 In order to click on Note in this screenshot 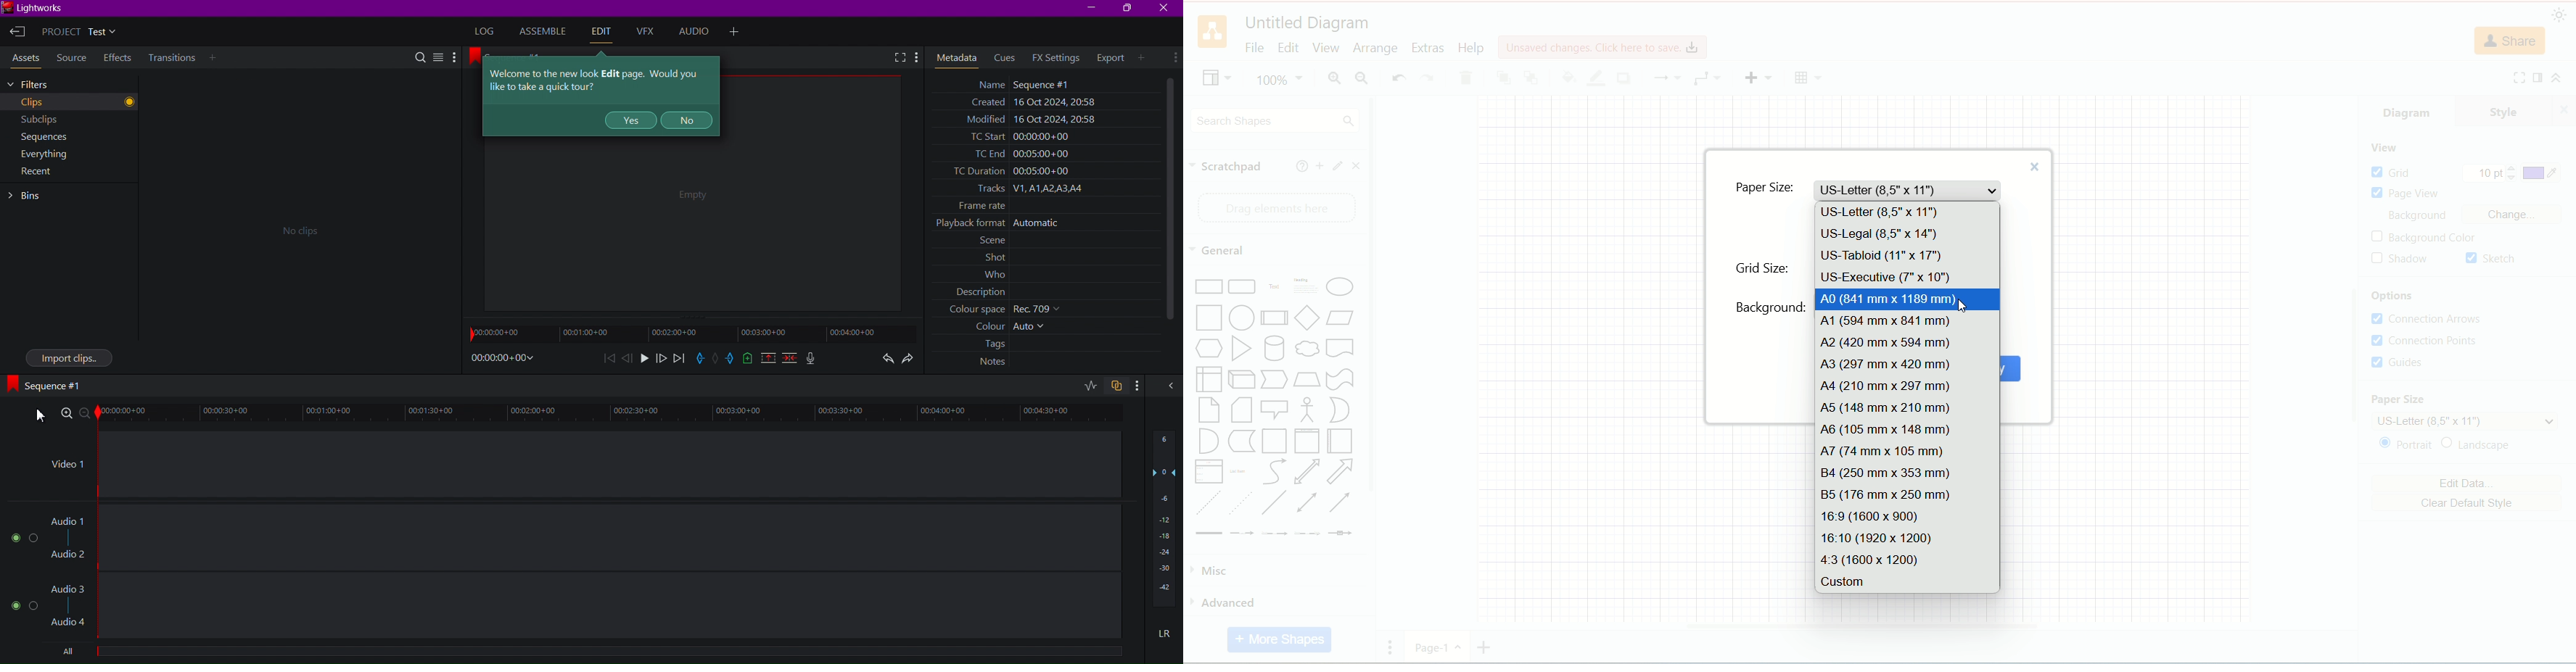, I will do `click(1209, 411)`.